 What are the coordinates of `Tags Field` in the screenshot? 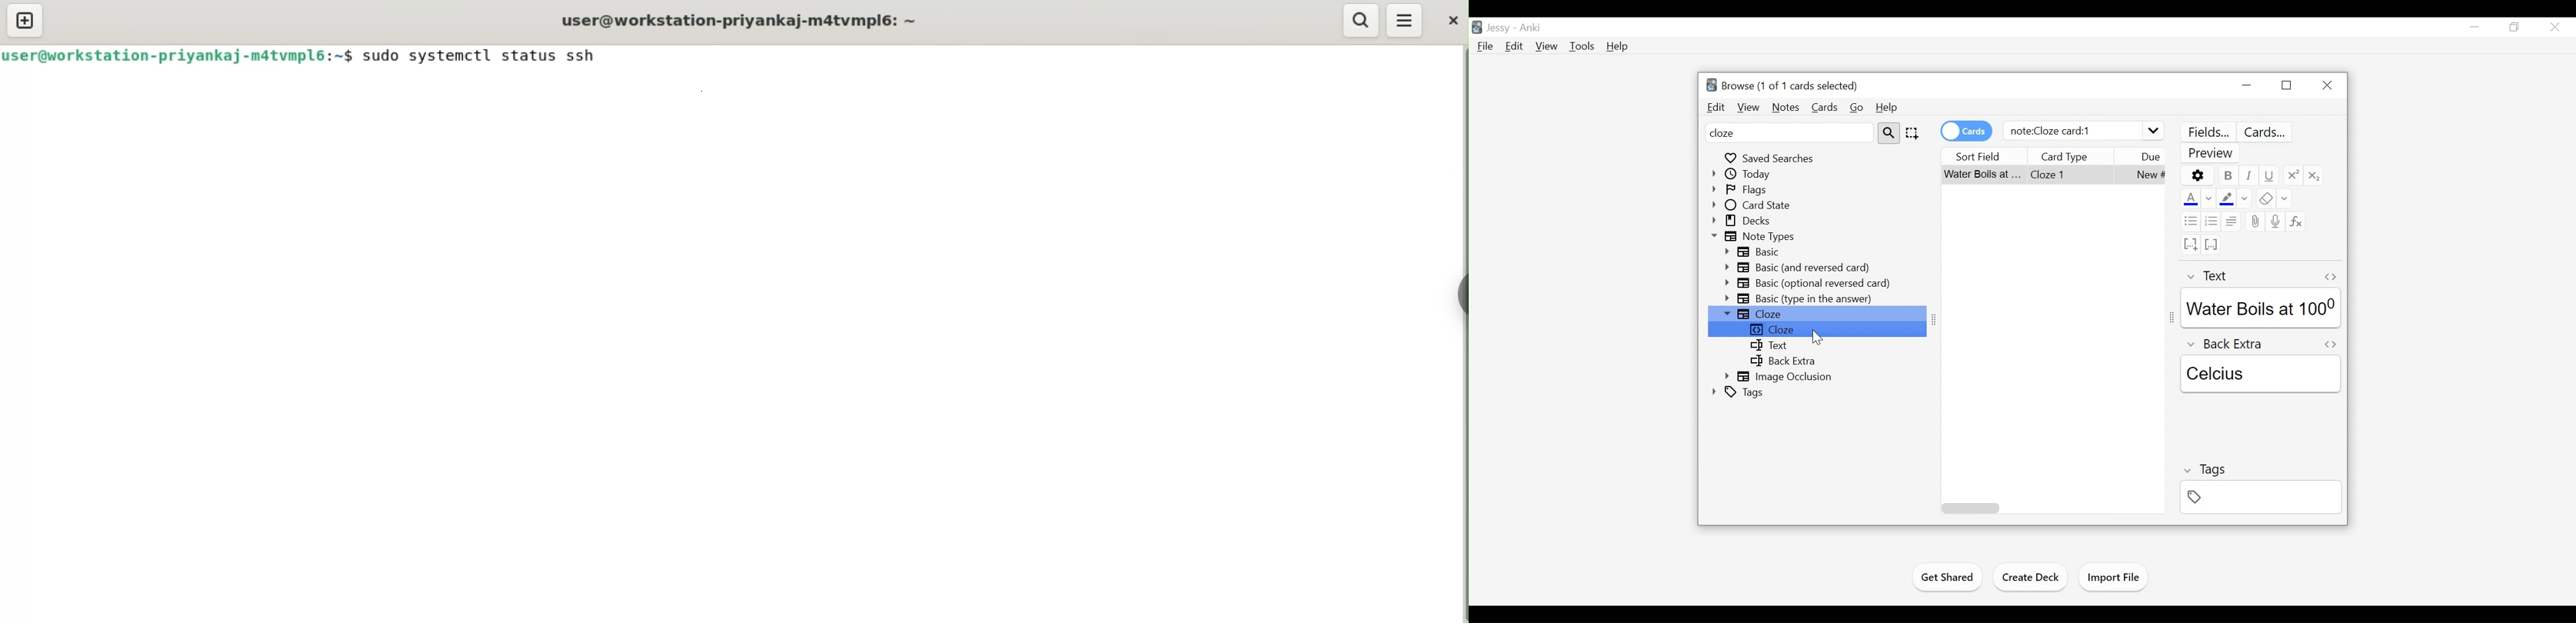 It's located at (2261, 497).